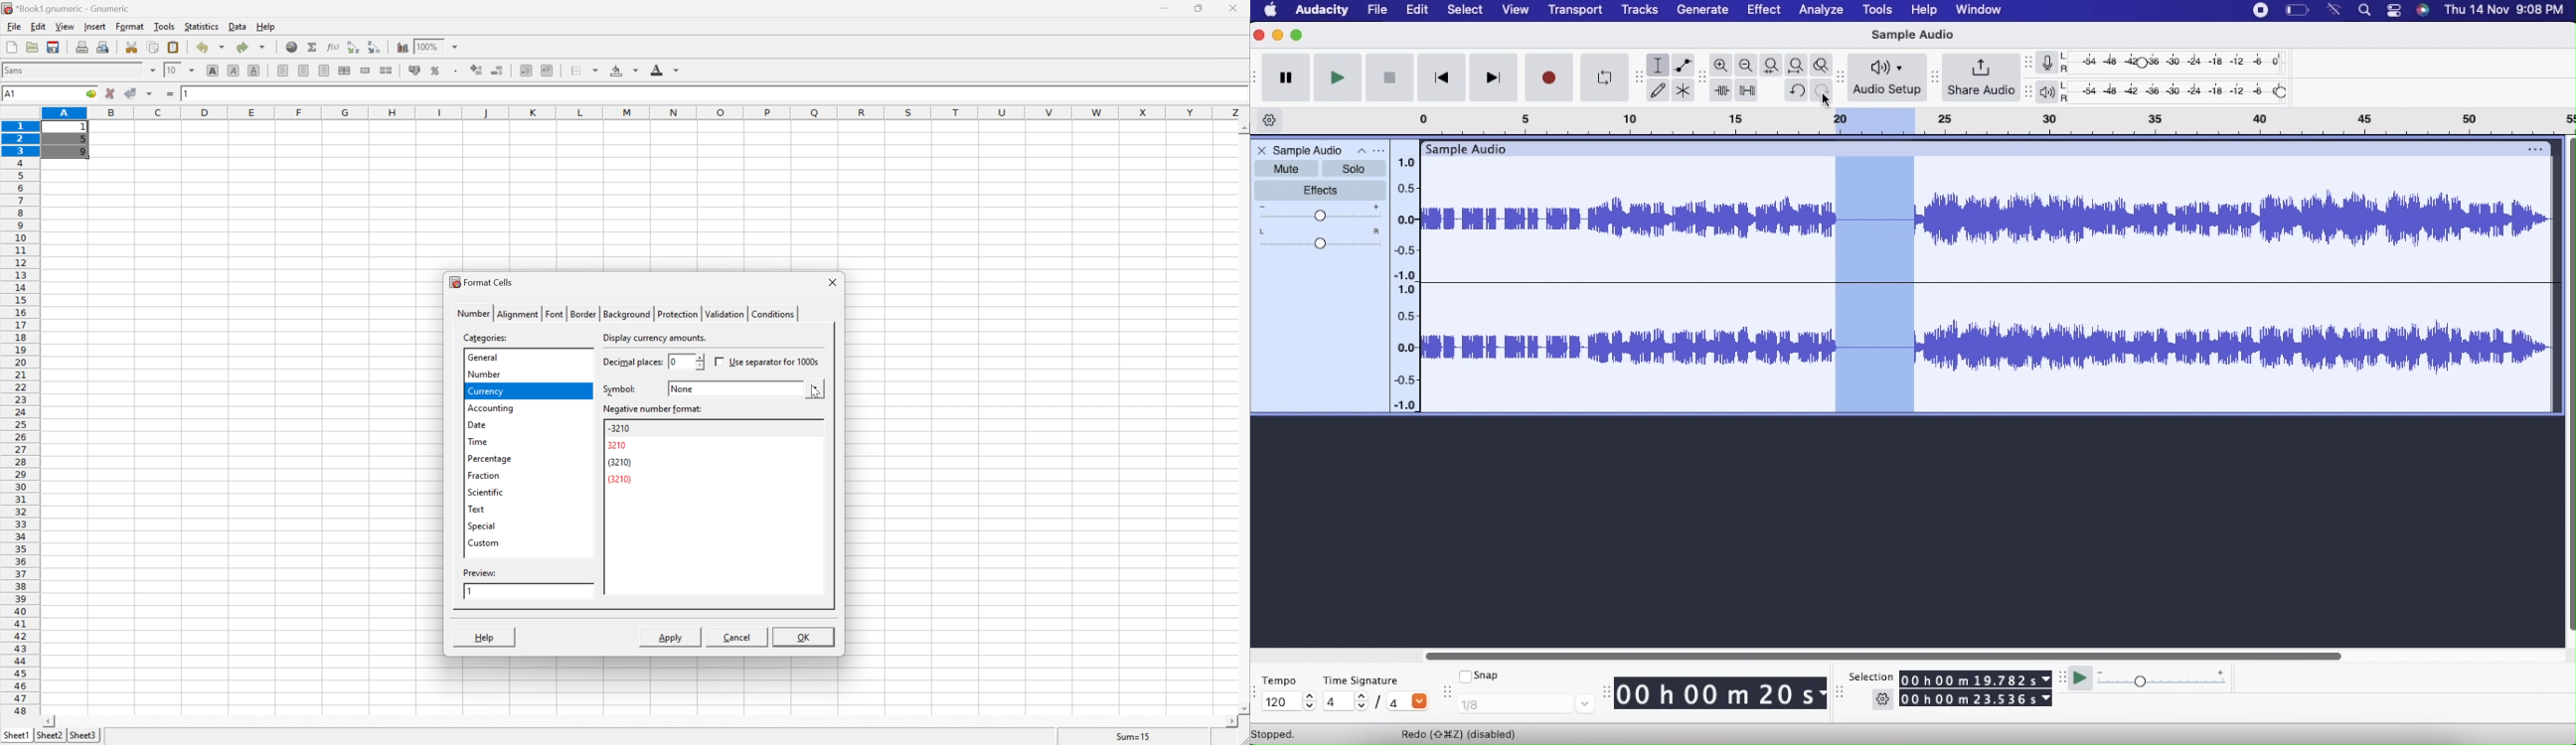 The image size is (2576, 756). What do you see at coordinates (94, 25) in the screenshot?
I see `insert` at bounding box center [94, 25].